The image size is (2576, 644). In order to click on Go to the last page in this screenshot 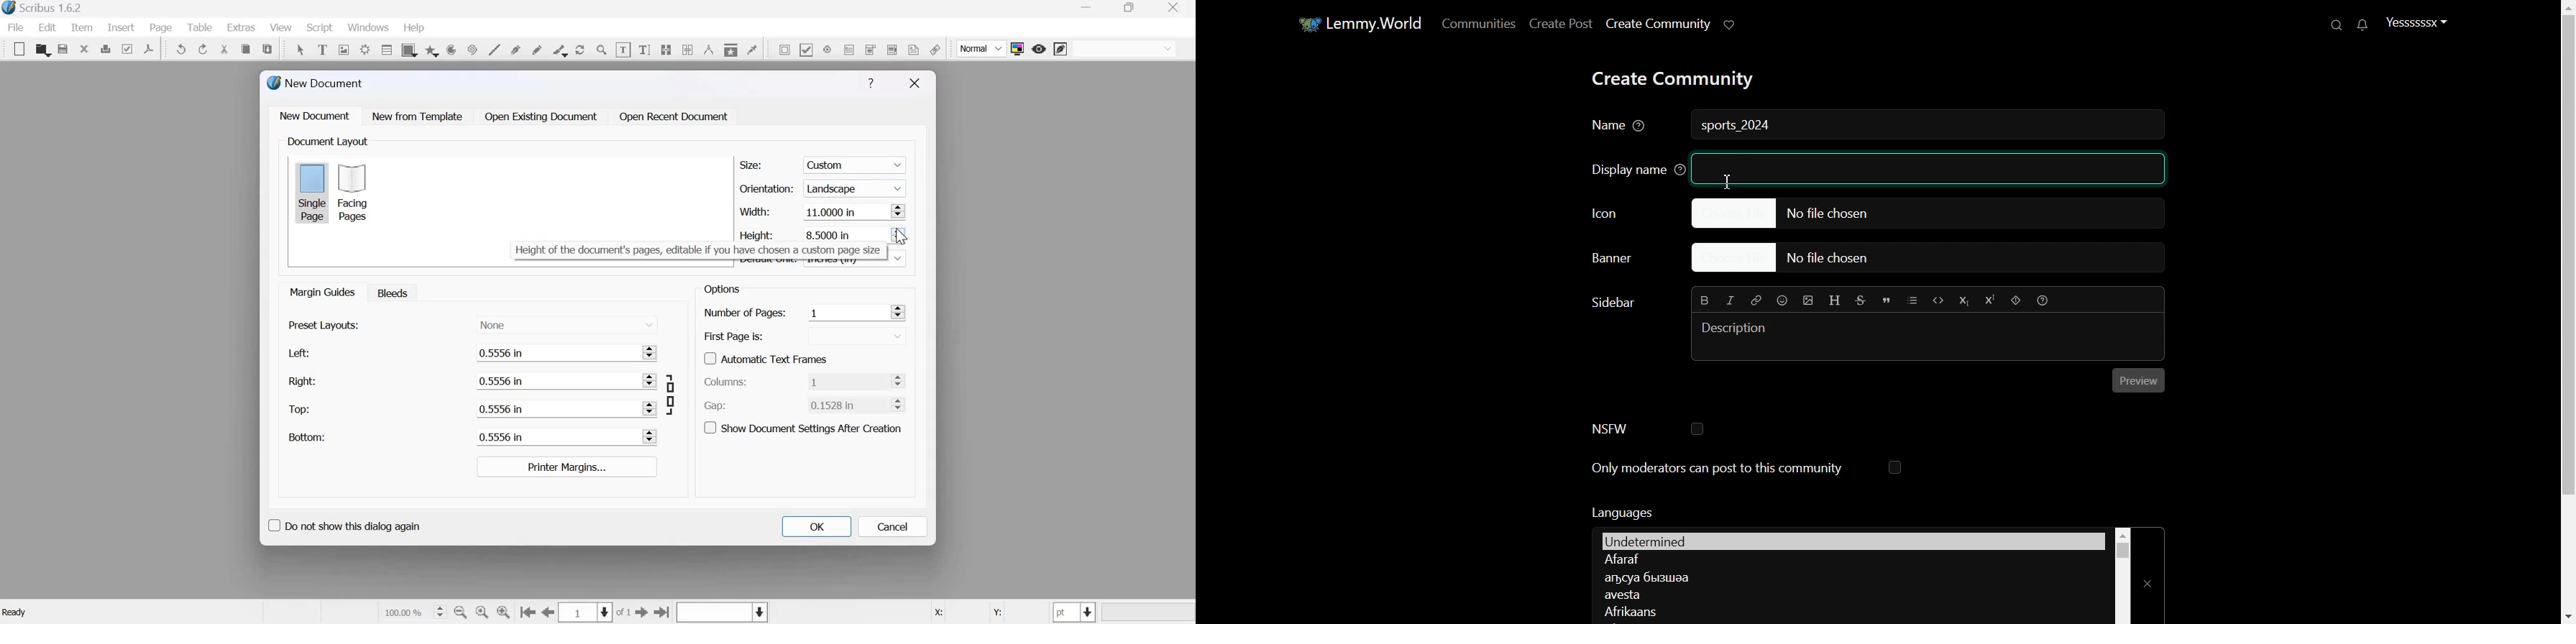, I will do `click(663, 612)`.